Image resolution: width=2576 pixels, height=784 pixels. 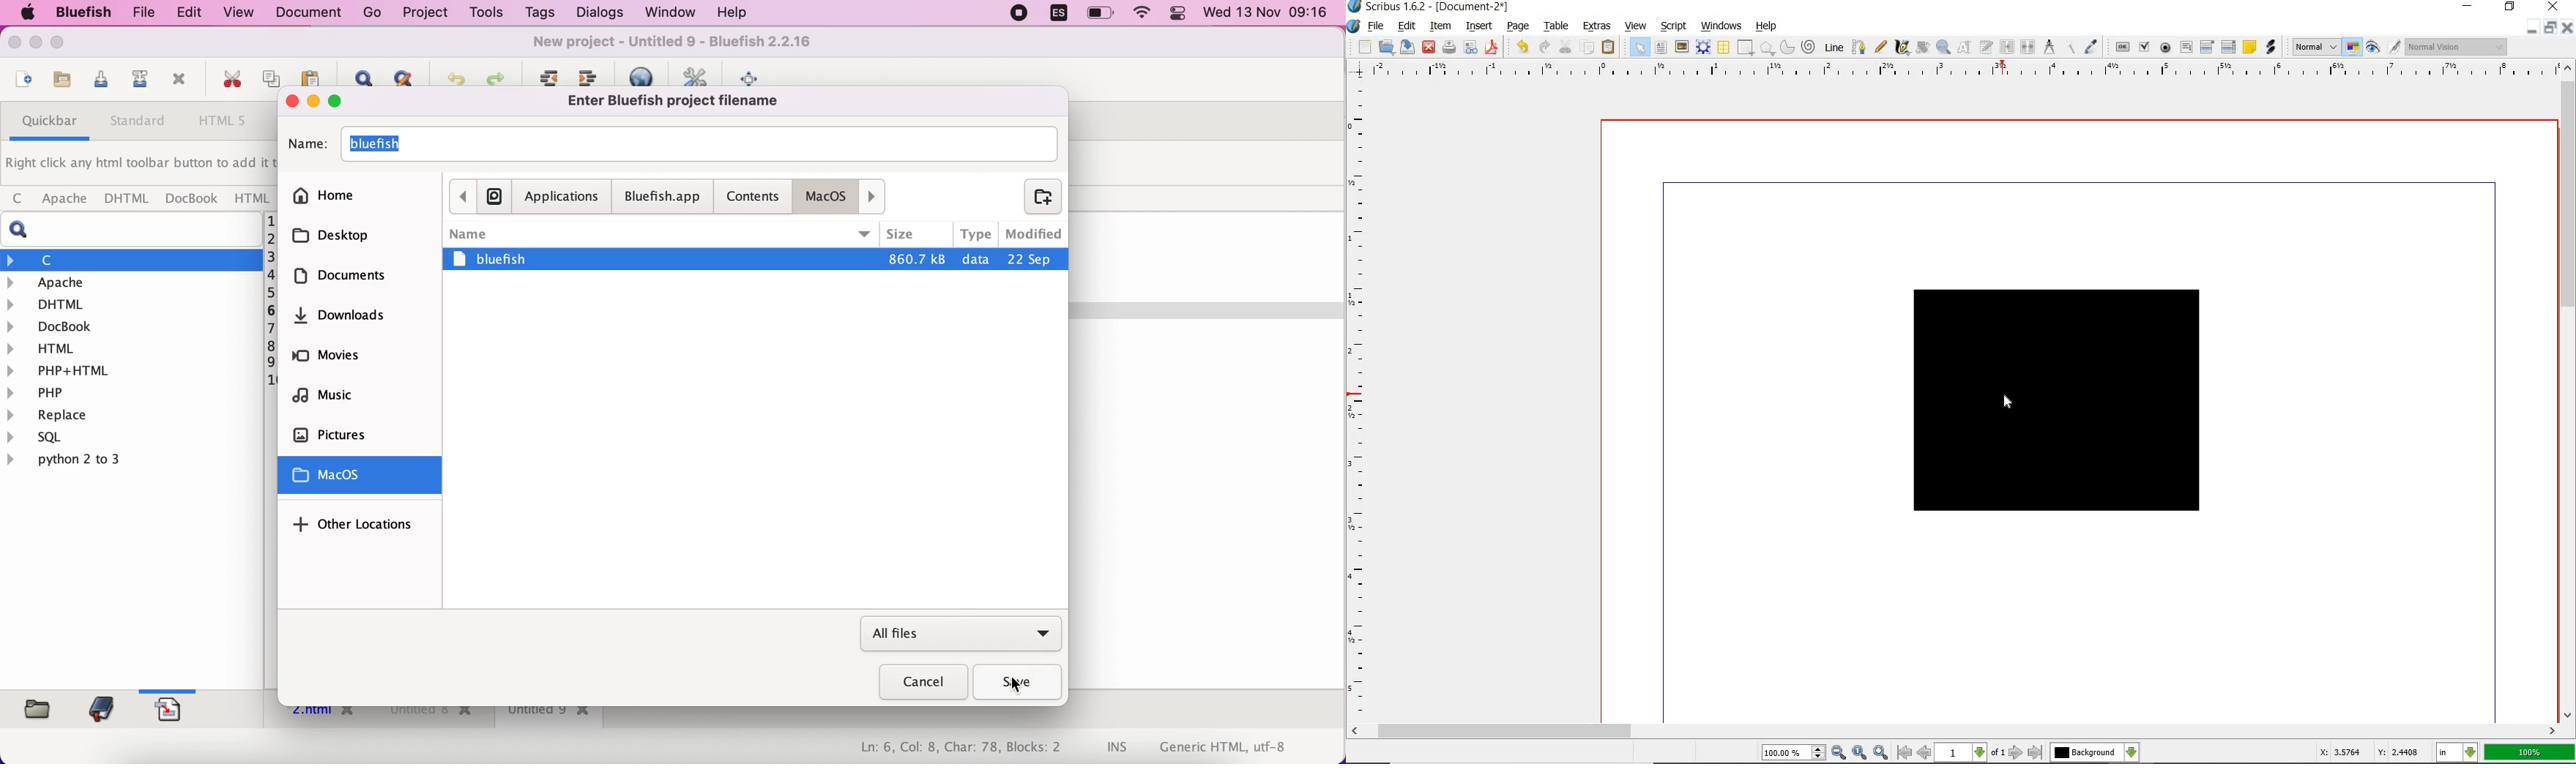 What do you see at coordinates (1519, 28) in the screenshot?
I see `page` at bounding box center [1519, 28].